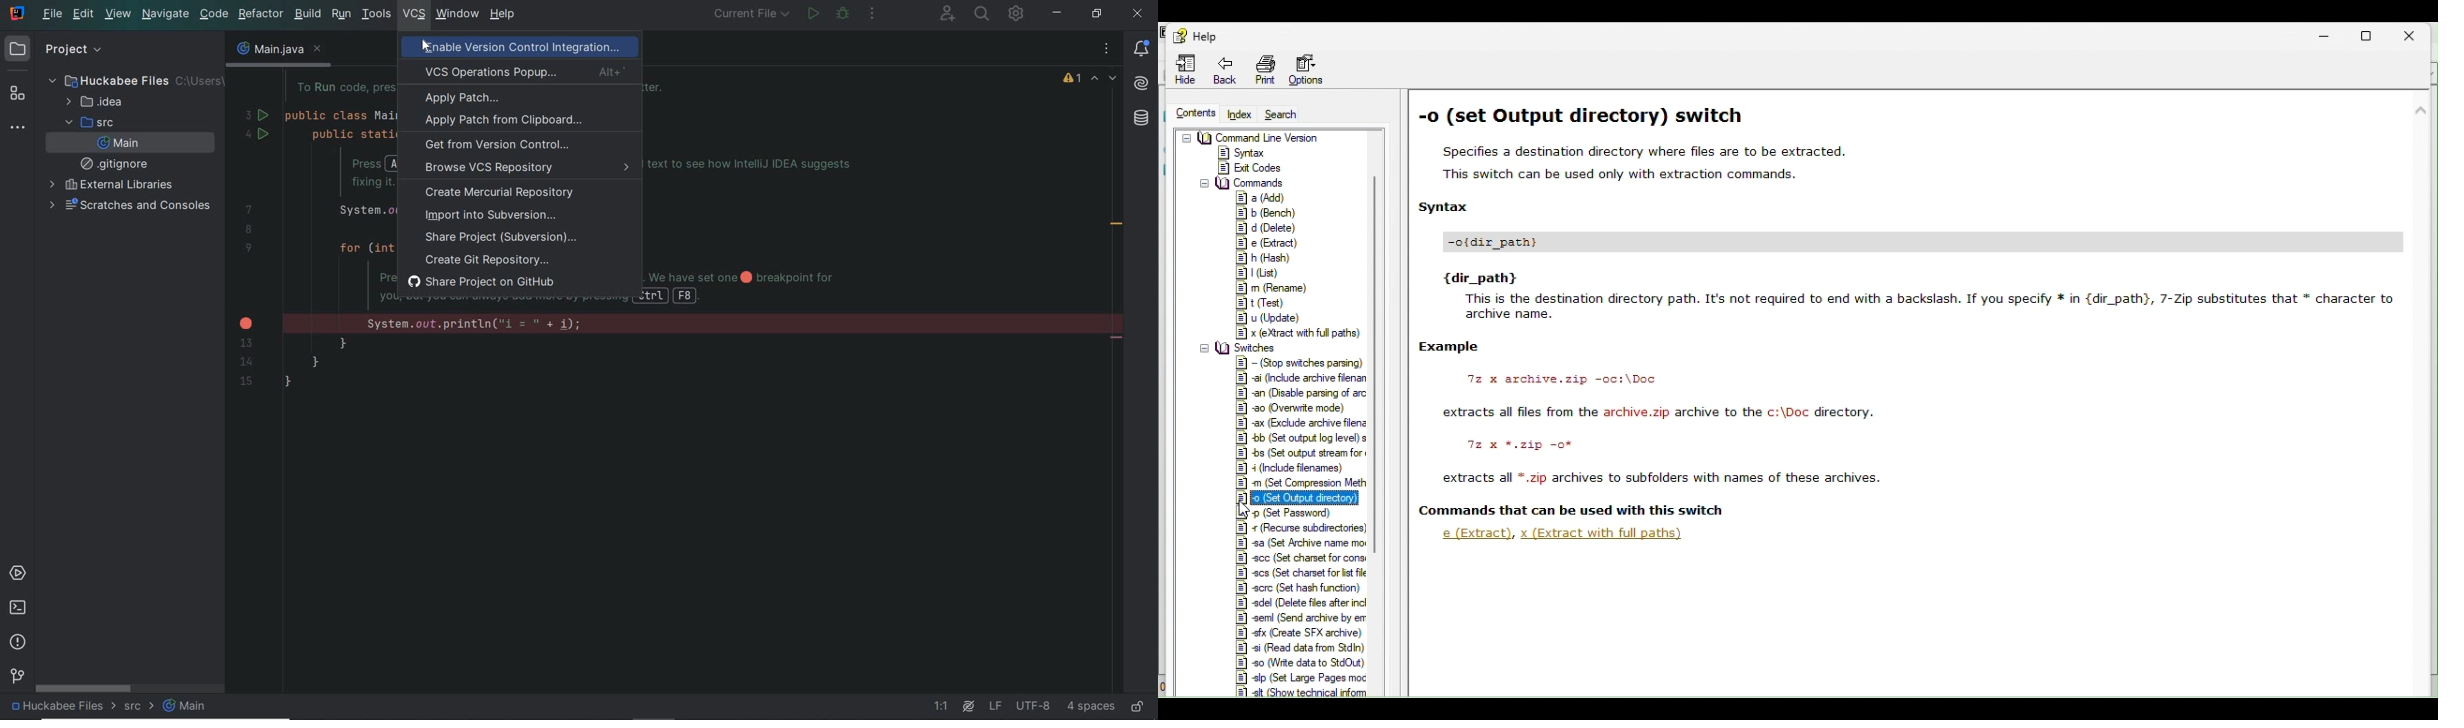 The width and height of the screenshot is (2464, 728). Describe the element at coordinates (119, 15) in the screenshot. I see `view` at that location.